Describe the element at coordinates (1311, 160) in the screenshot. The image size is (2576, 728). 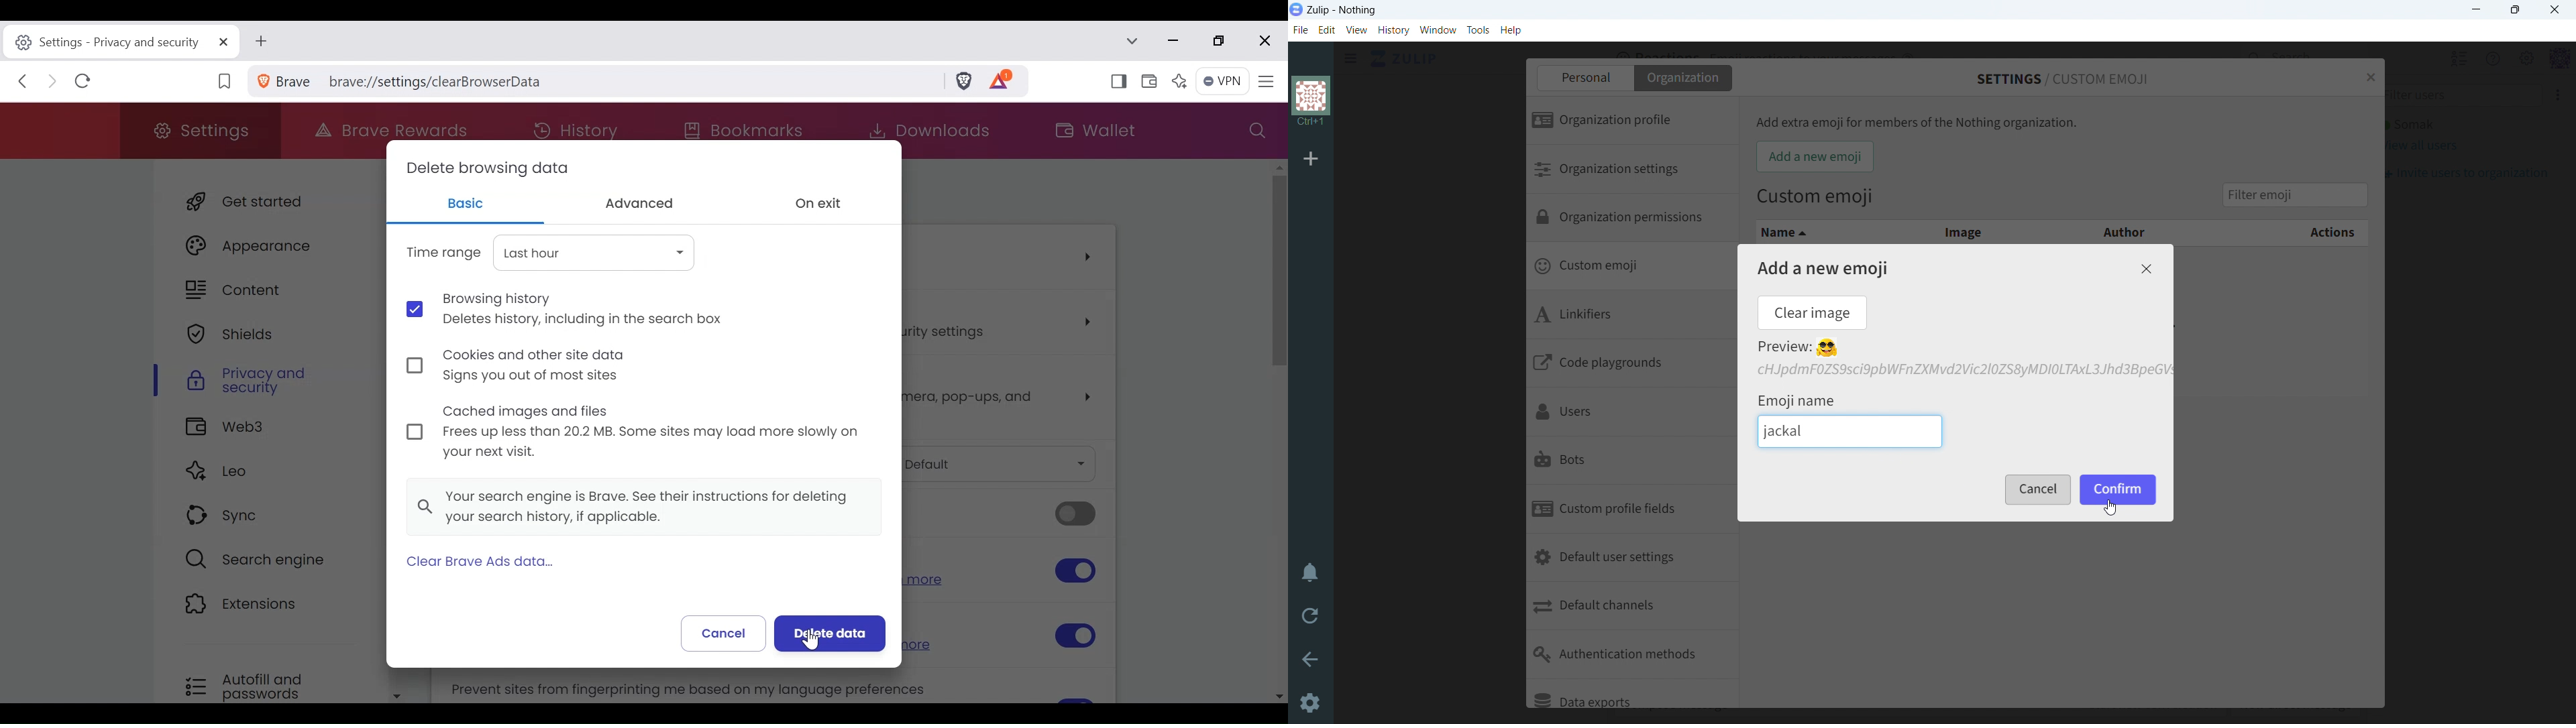
I see `add organization` at that location.